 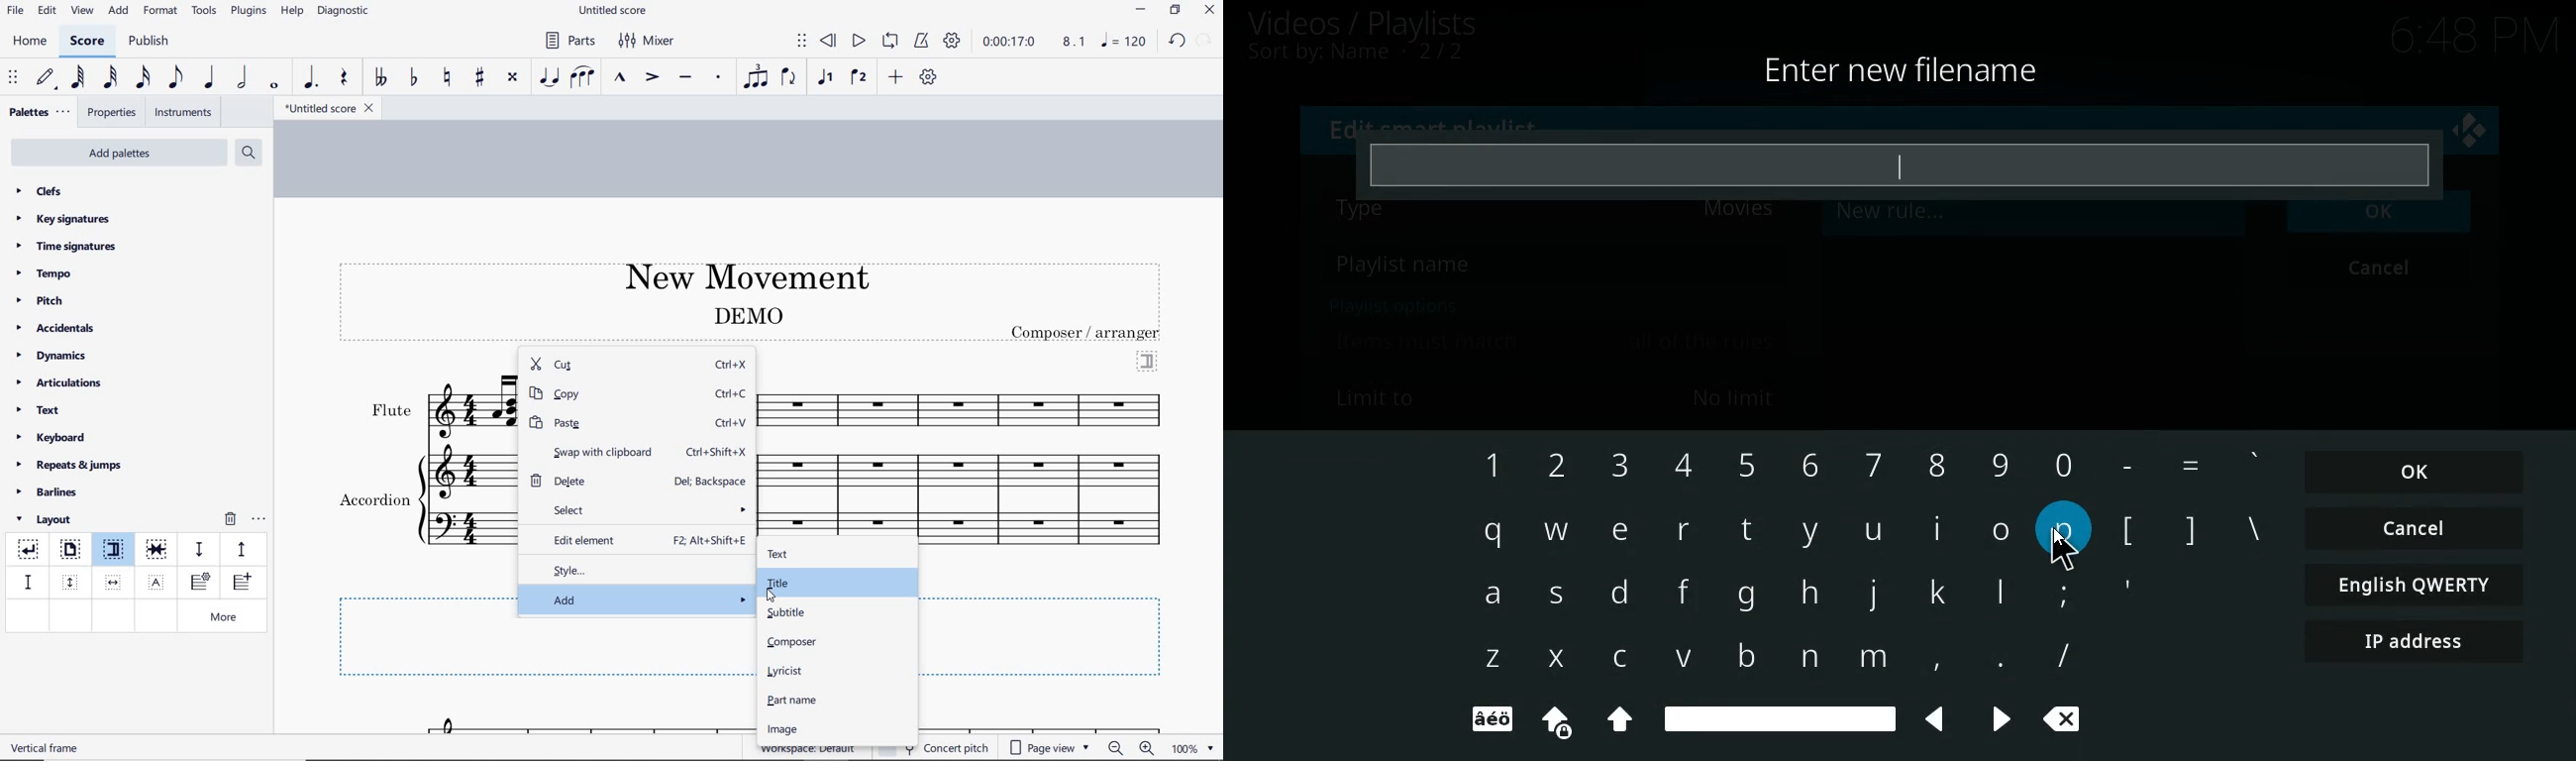 I want to click on text, so click(x=47, y=747).